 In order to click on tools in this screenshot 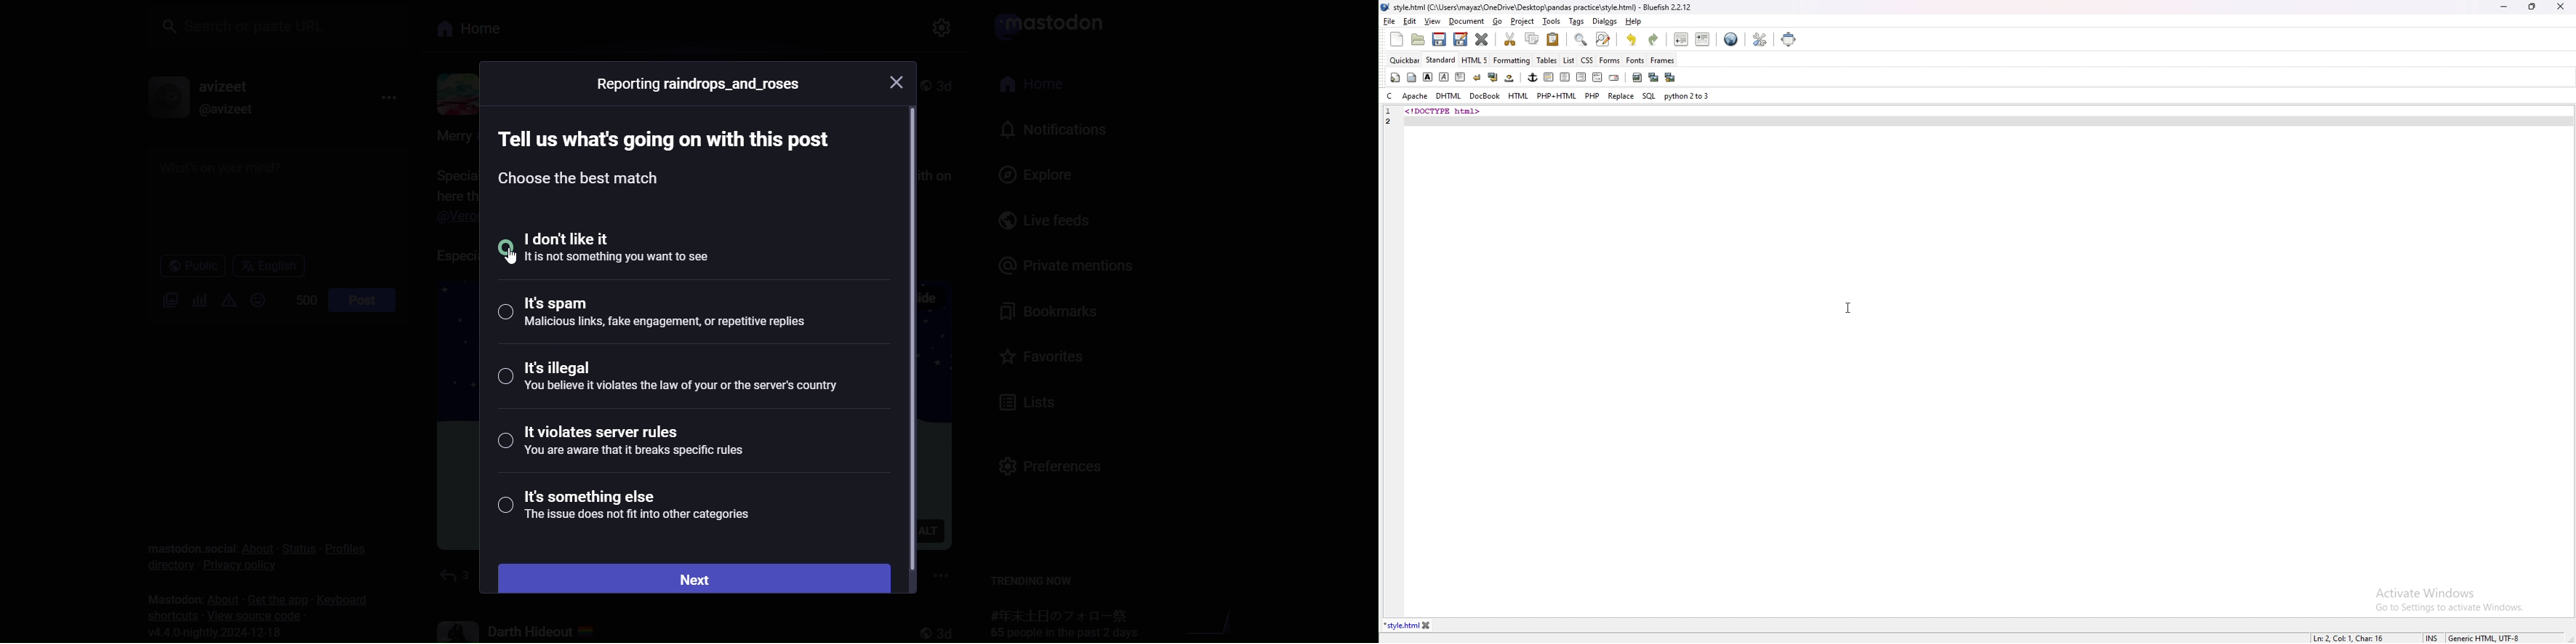, I will do `click(1552, 21)`.